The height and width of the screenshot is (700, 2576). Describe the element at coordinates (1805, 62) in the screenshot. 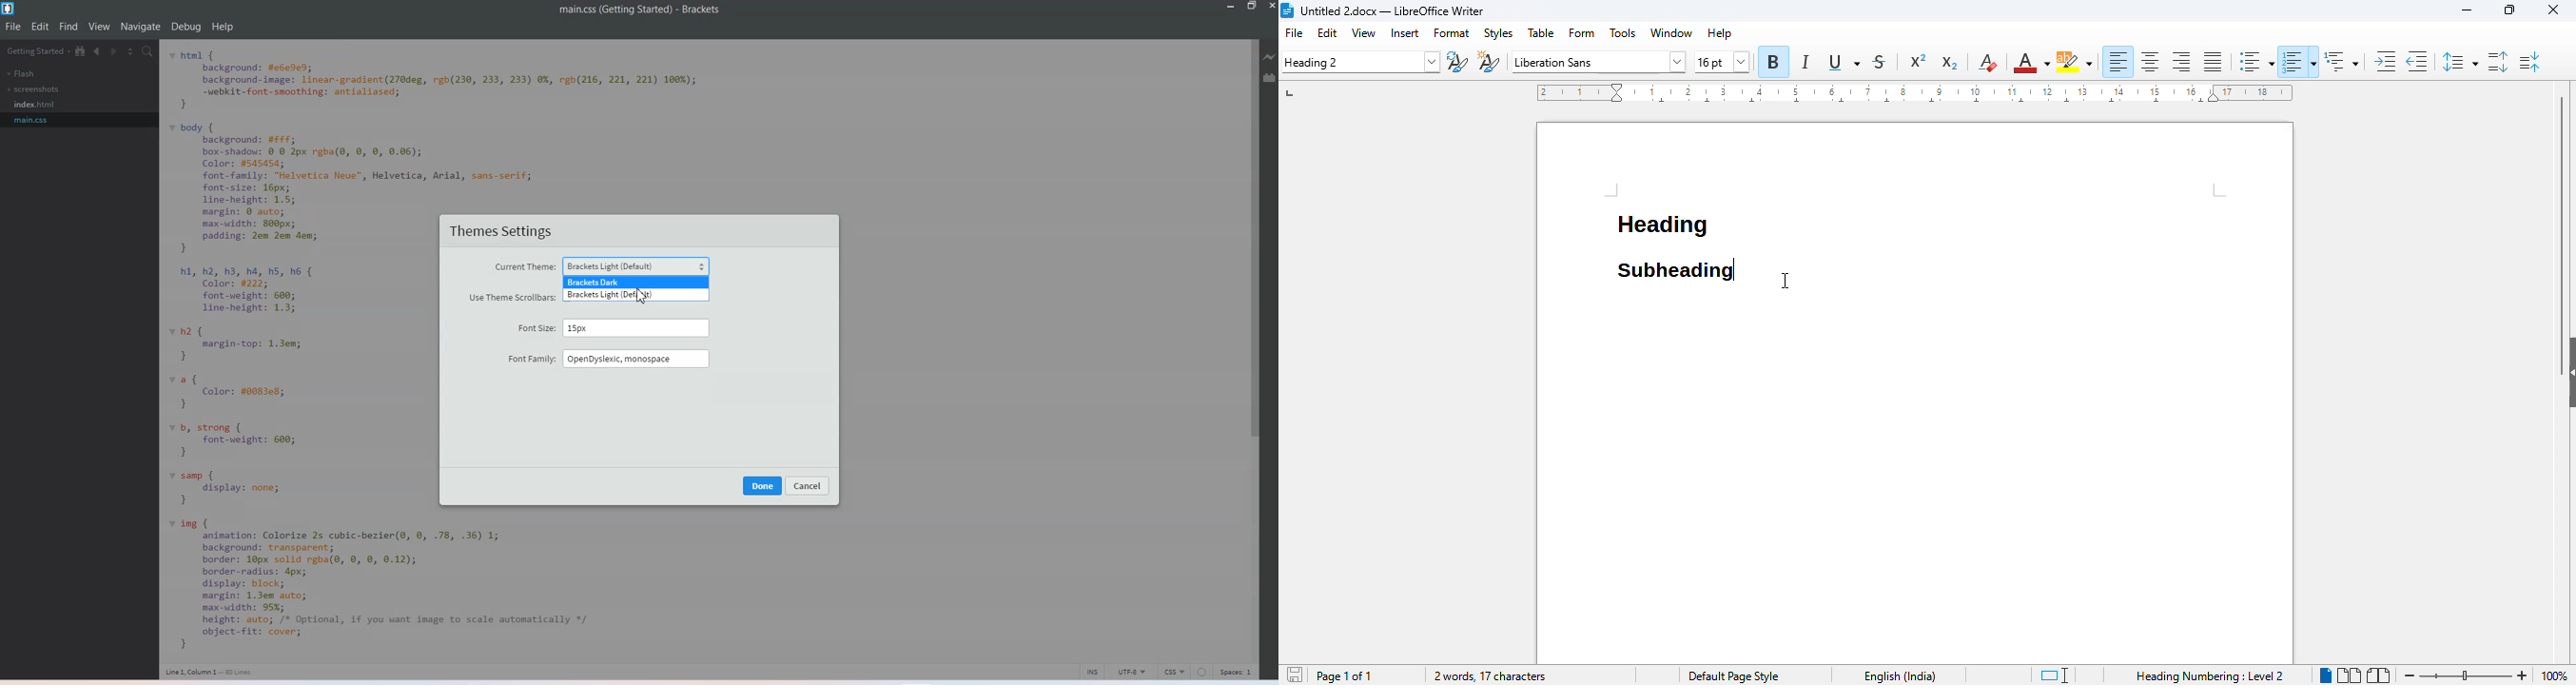

I see `italic` at that location.